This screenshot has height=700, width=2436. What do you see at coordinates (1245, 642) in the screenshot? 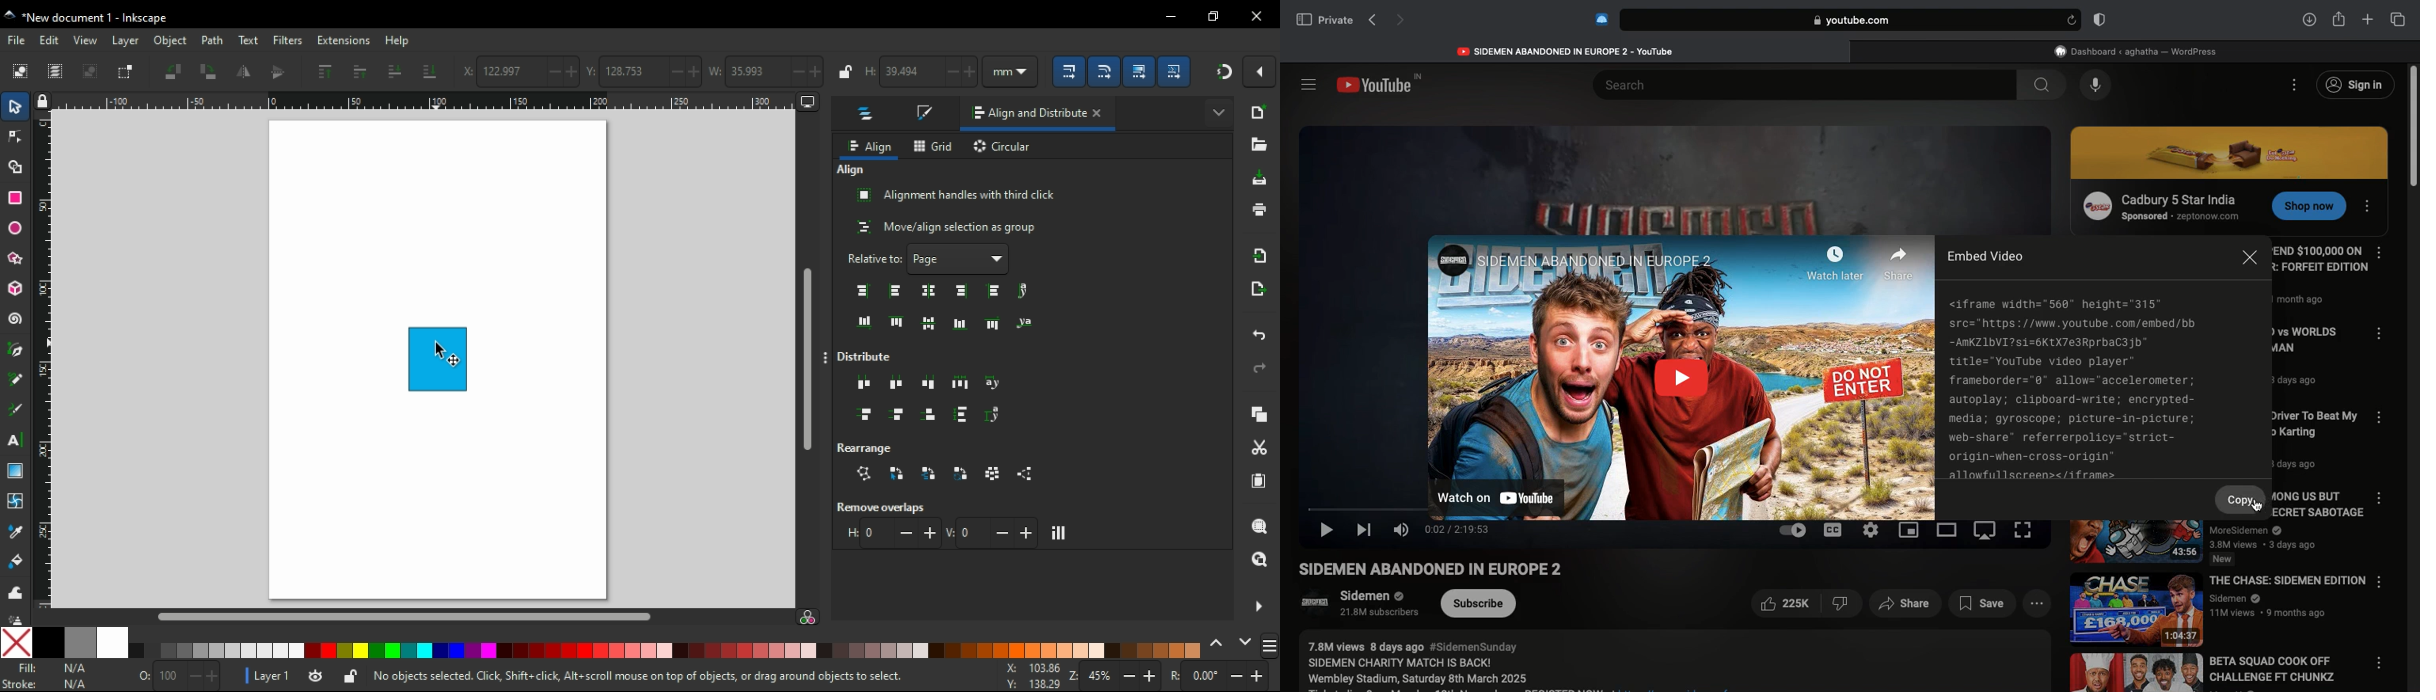
I see `next` at bounding box center [1245, 642].